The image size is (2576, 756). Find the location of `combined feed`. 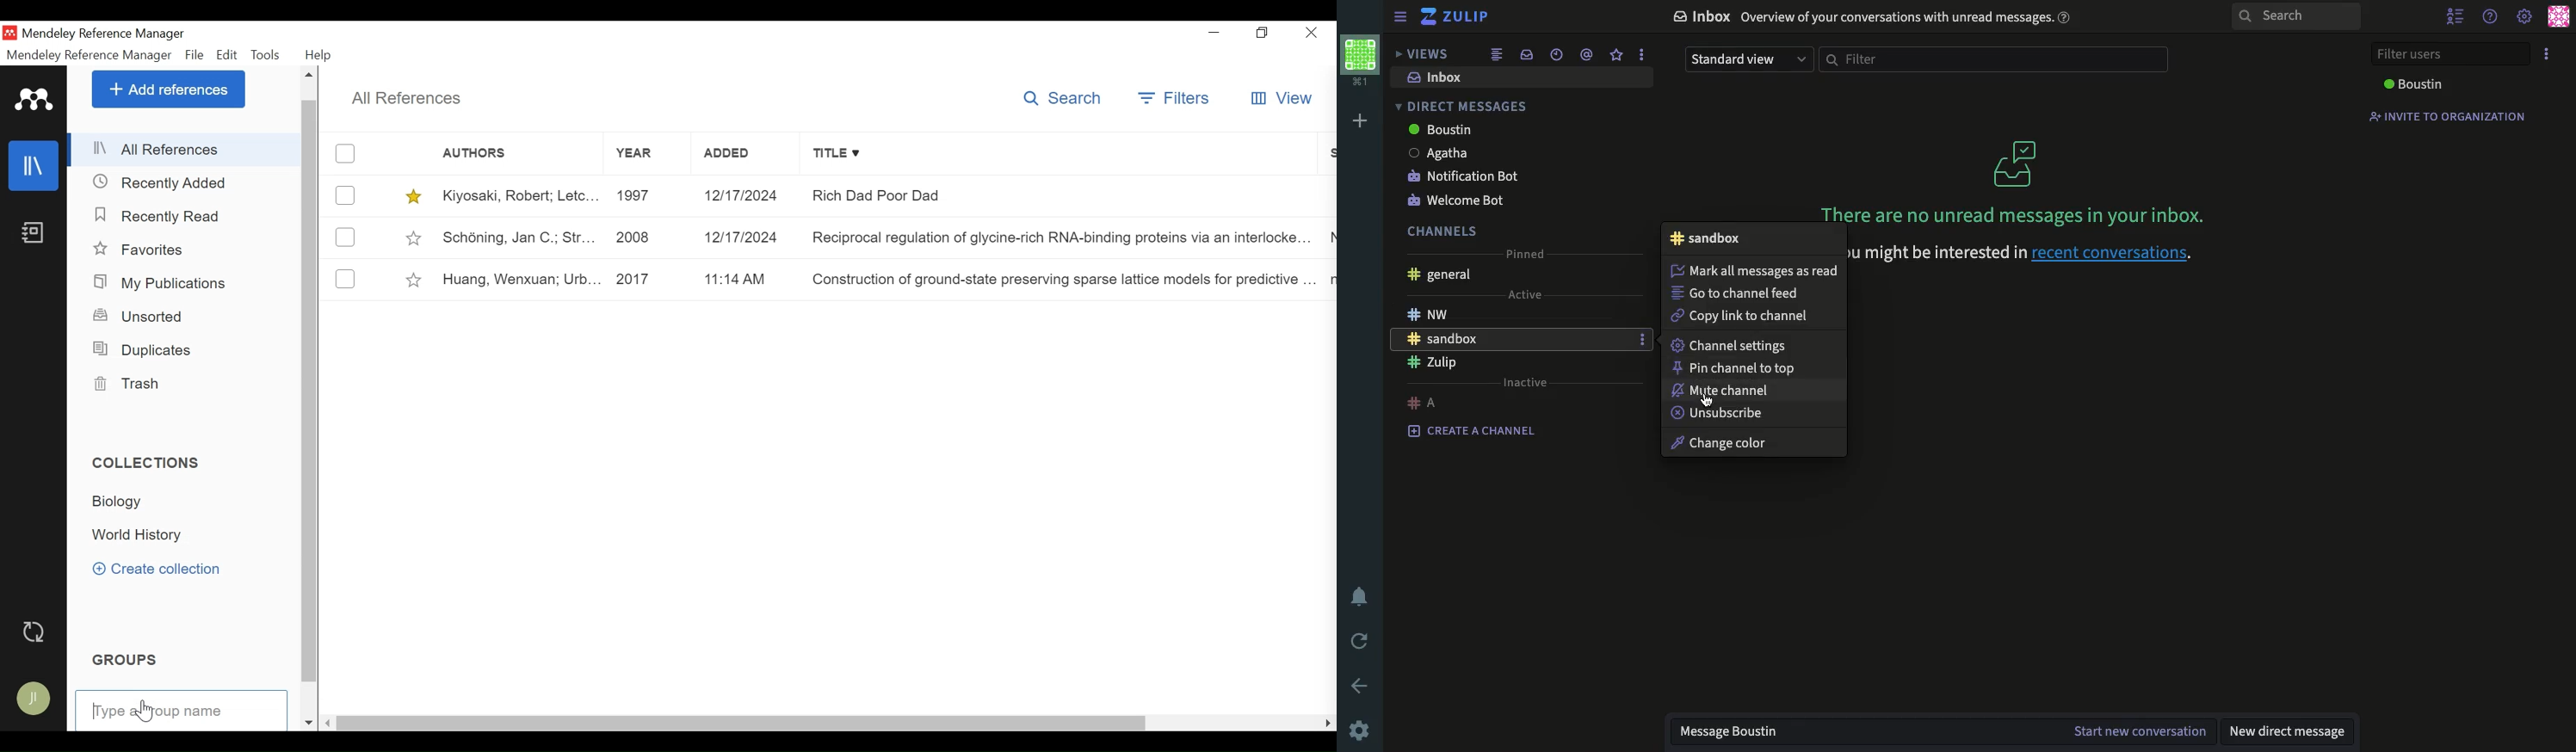

combined feed is located at coordinates (1498, 55).